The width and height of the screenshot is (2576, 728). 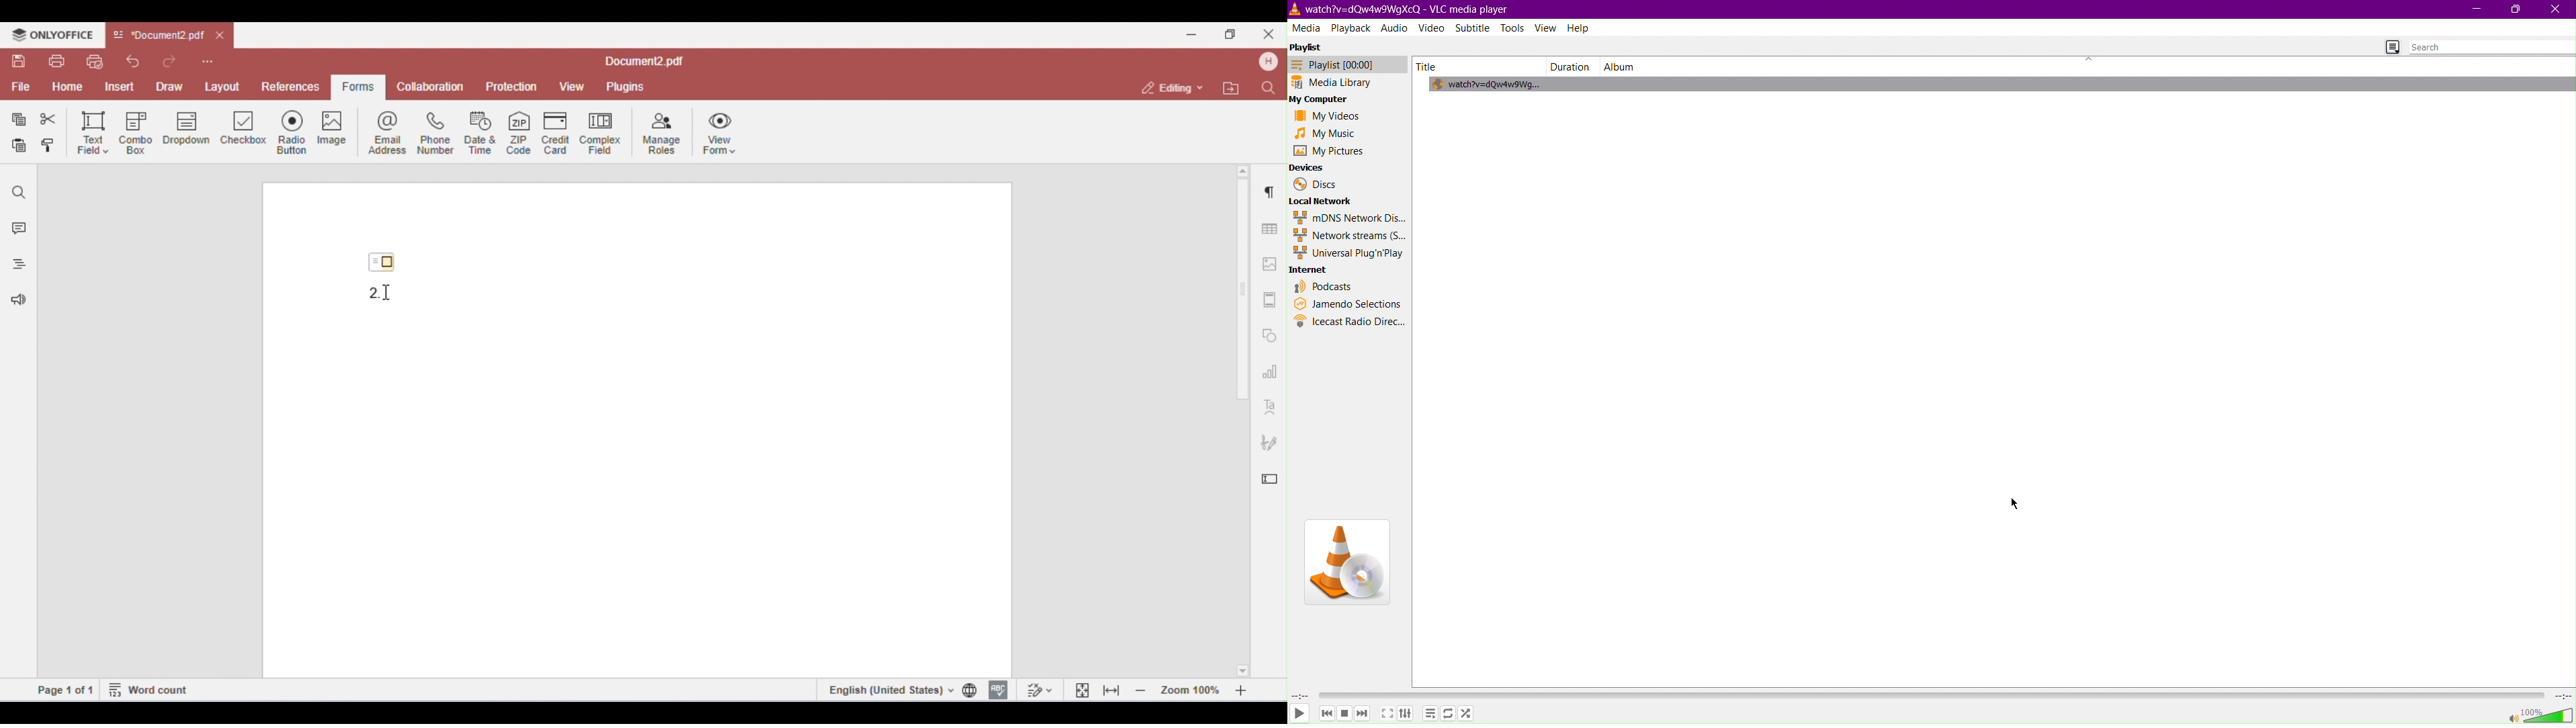 I want to click on VLC Media, so click(x=1408, y=9).